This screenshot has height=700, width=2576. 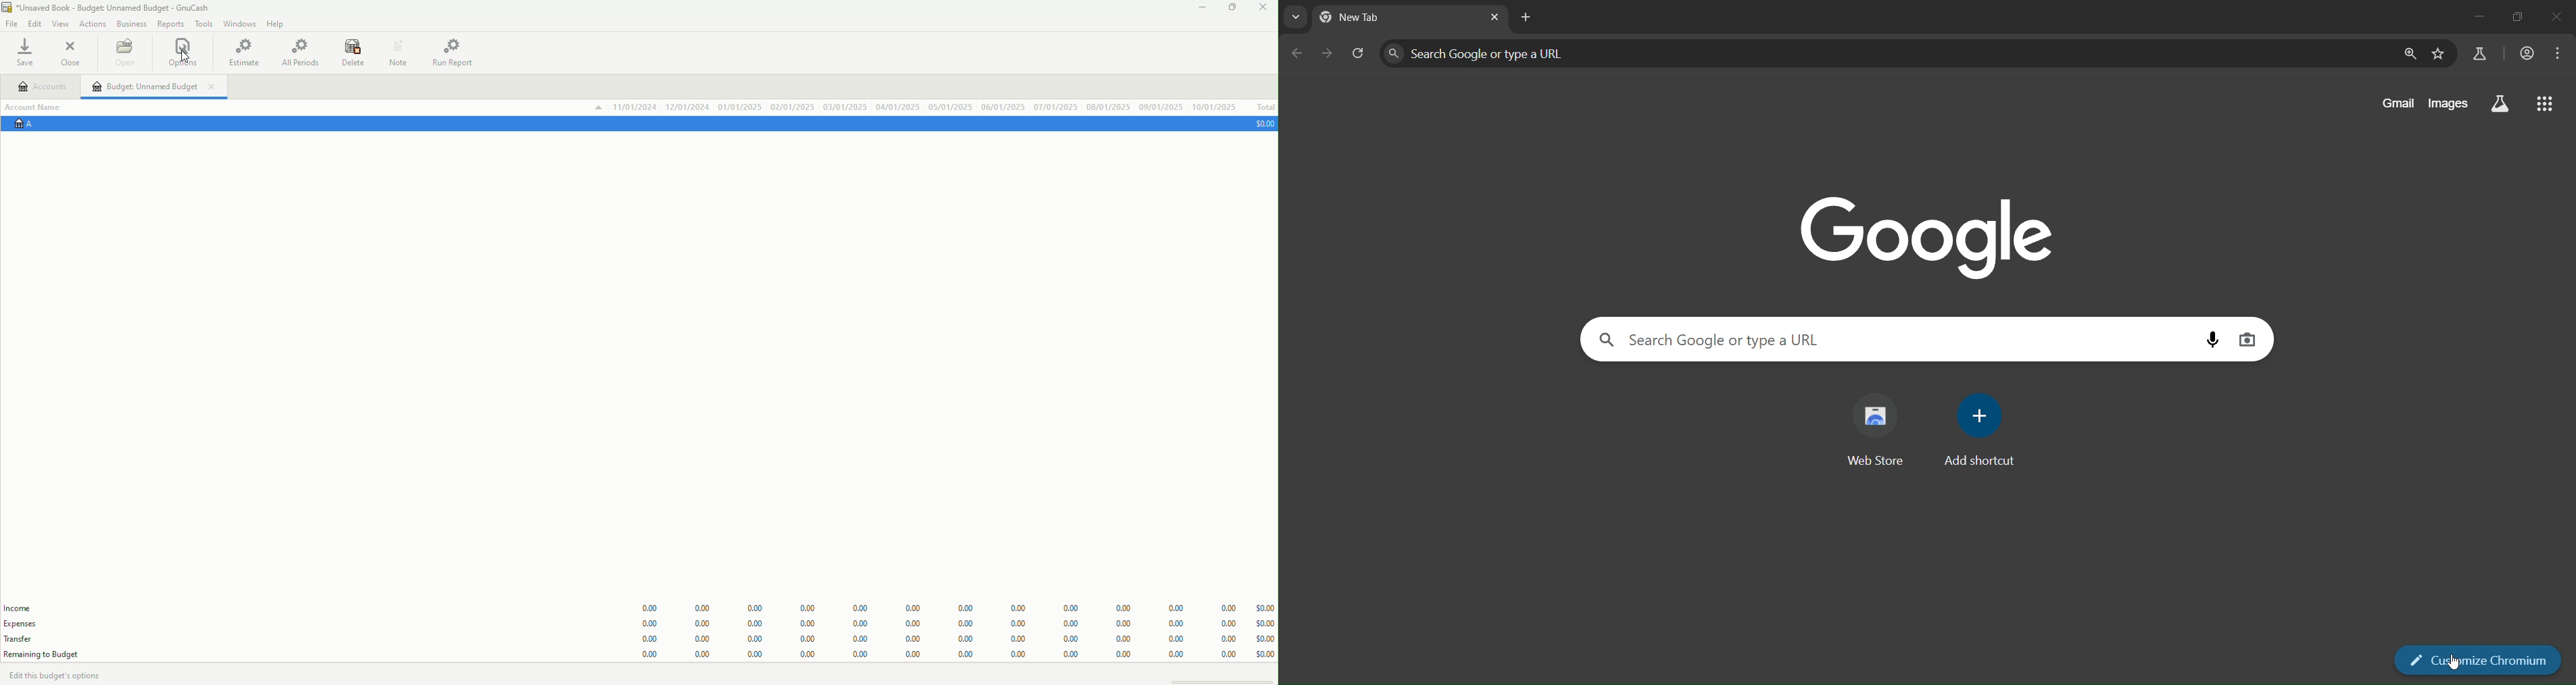 What do you see at coordinates (2554, 20) in the screenshot?
I see `close` at bounding box center [2554, 20].